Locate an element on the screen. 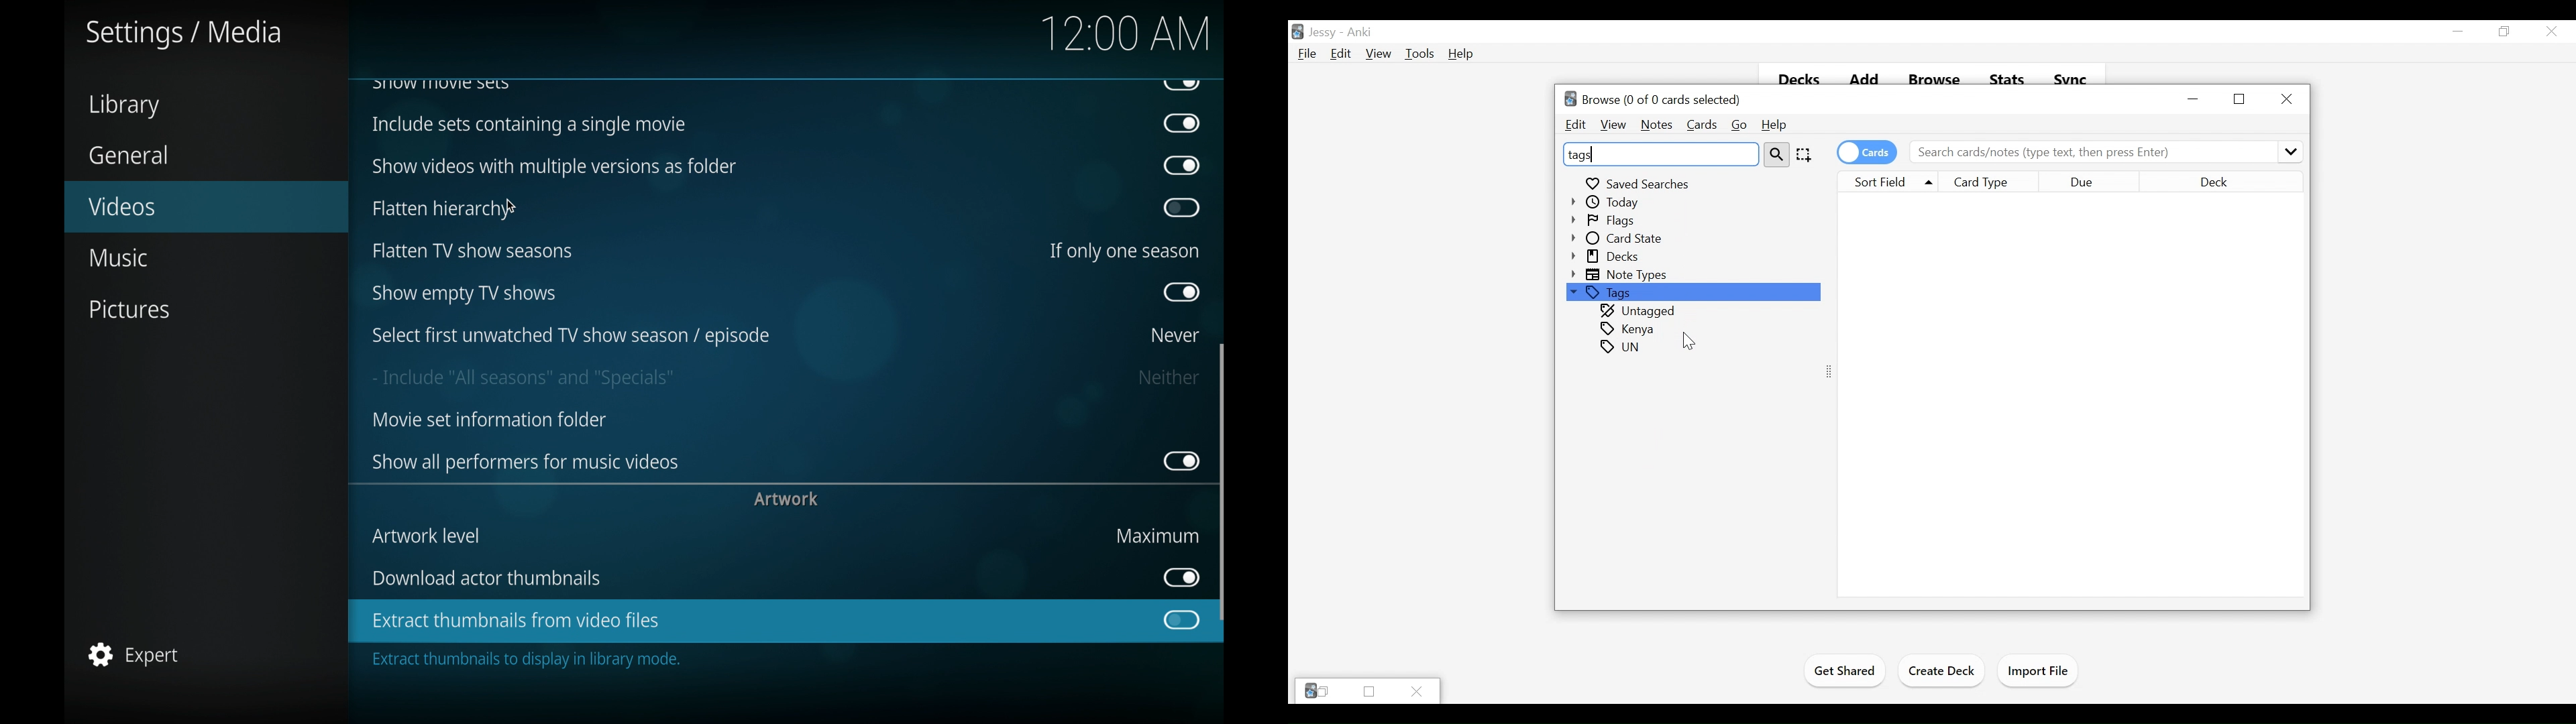 The width and height of the screenshot is (2576, 728). artwork is located at coordinates (786, 499).